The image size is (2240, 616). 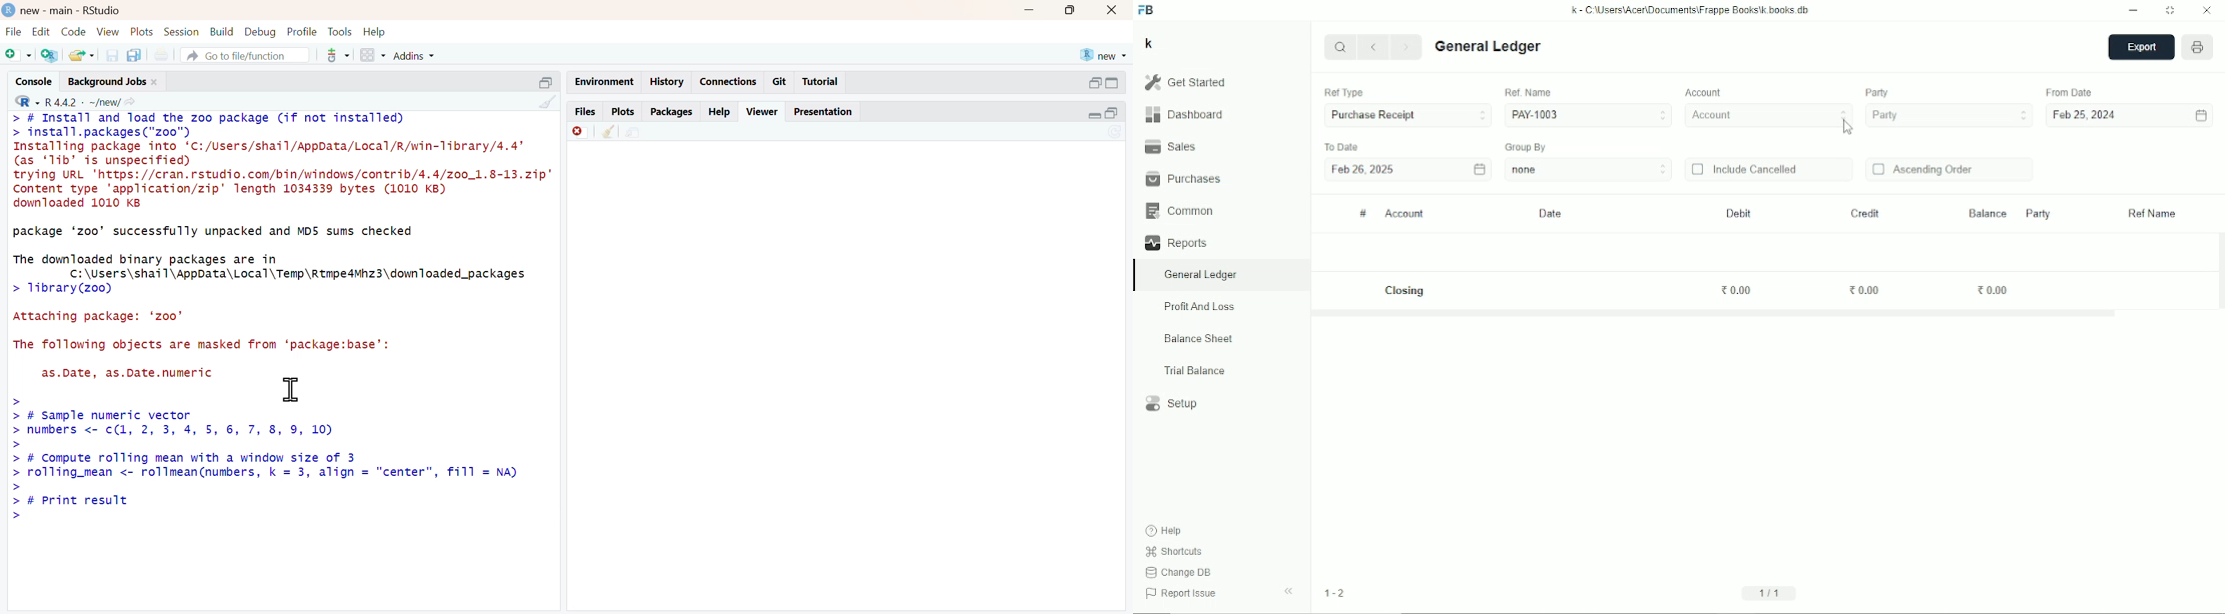 I want to click on Ref. Name, so click(x=1528, y=92).